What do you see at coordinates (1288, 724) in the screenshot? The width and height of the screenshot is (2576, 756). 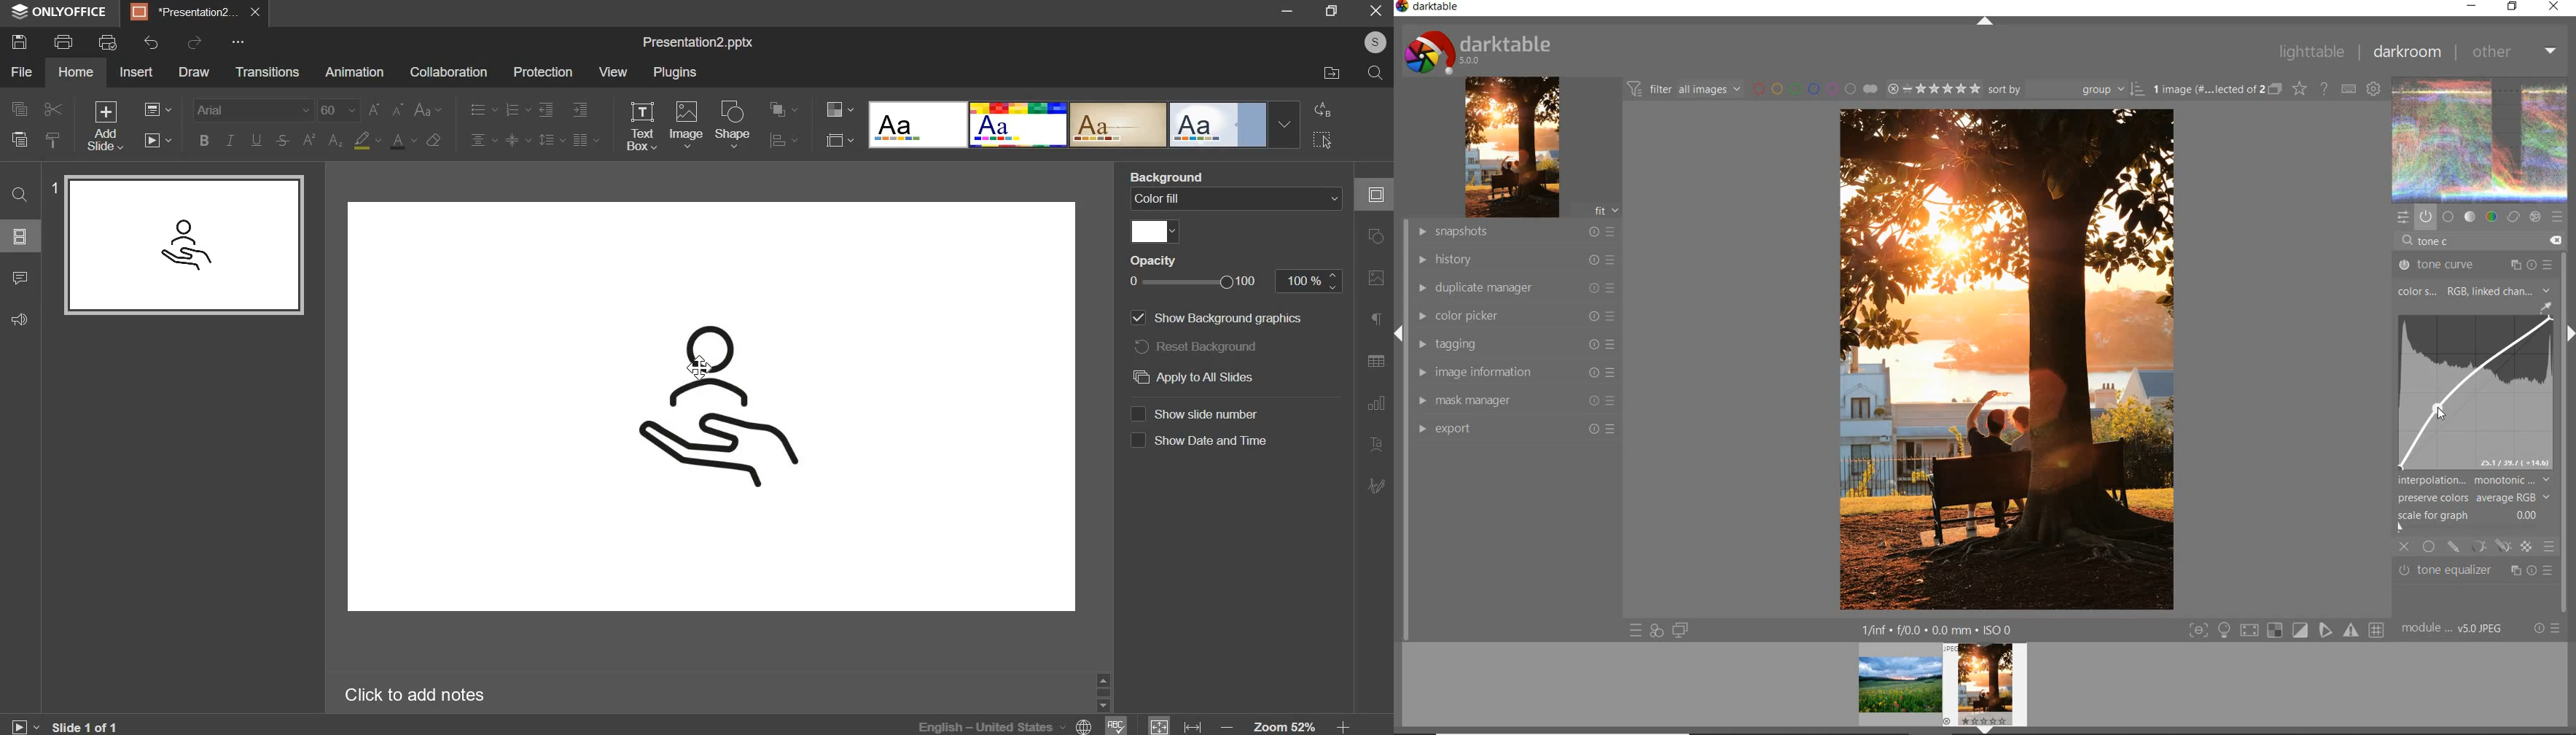 I see `zoom` at bounding box center [1288, 724].